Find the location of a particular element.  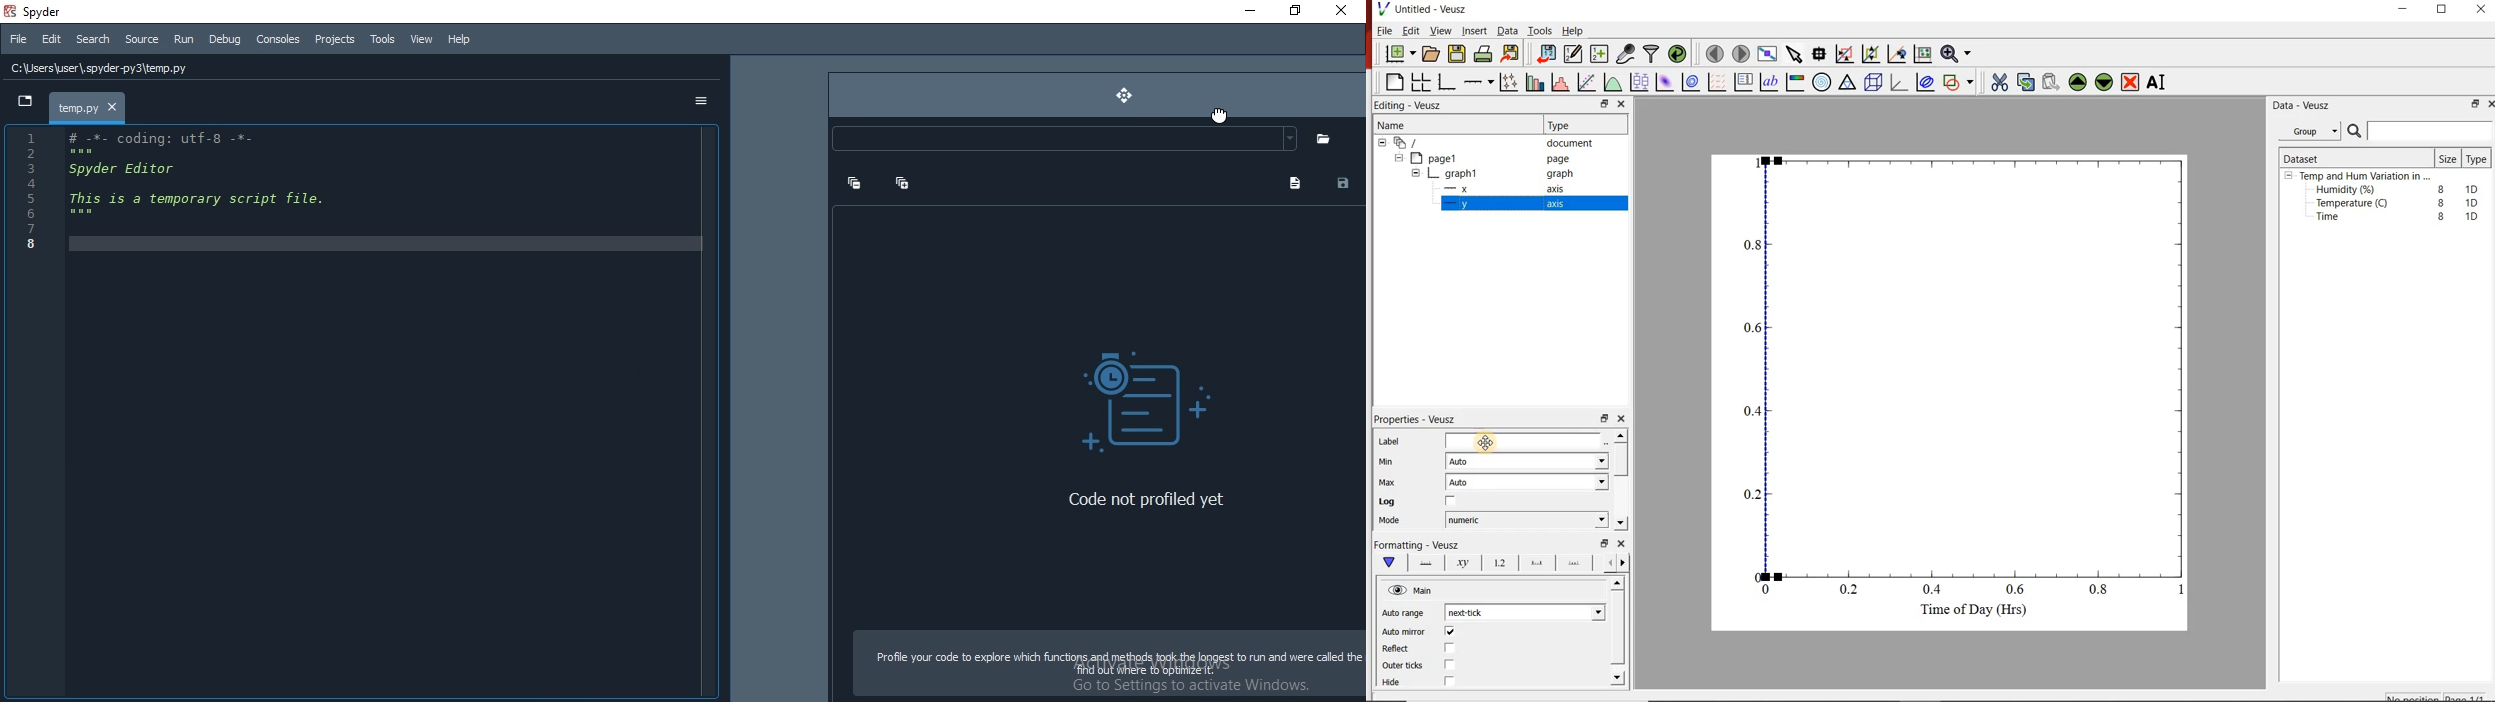

minor ticks is located at coordinates (1575, 563).